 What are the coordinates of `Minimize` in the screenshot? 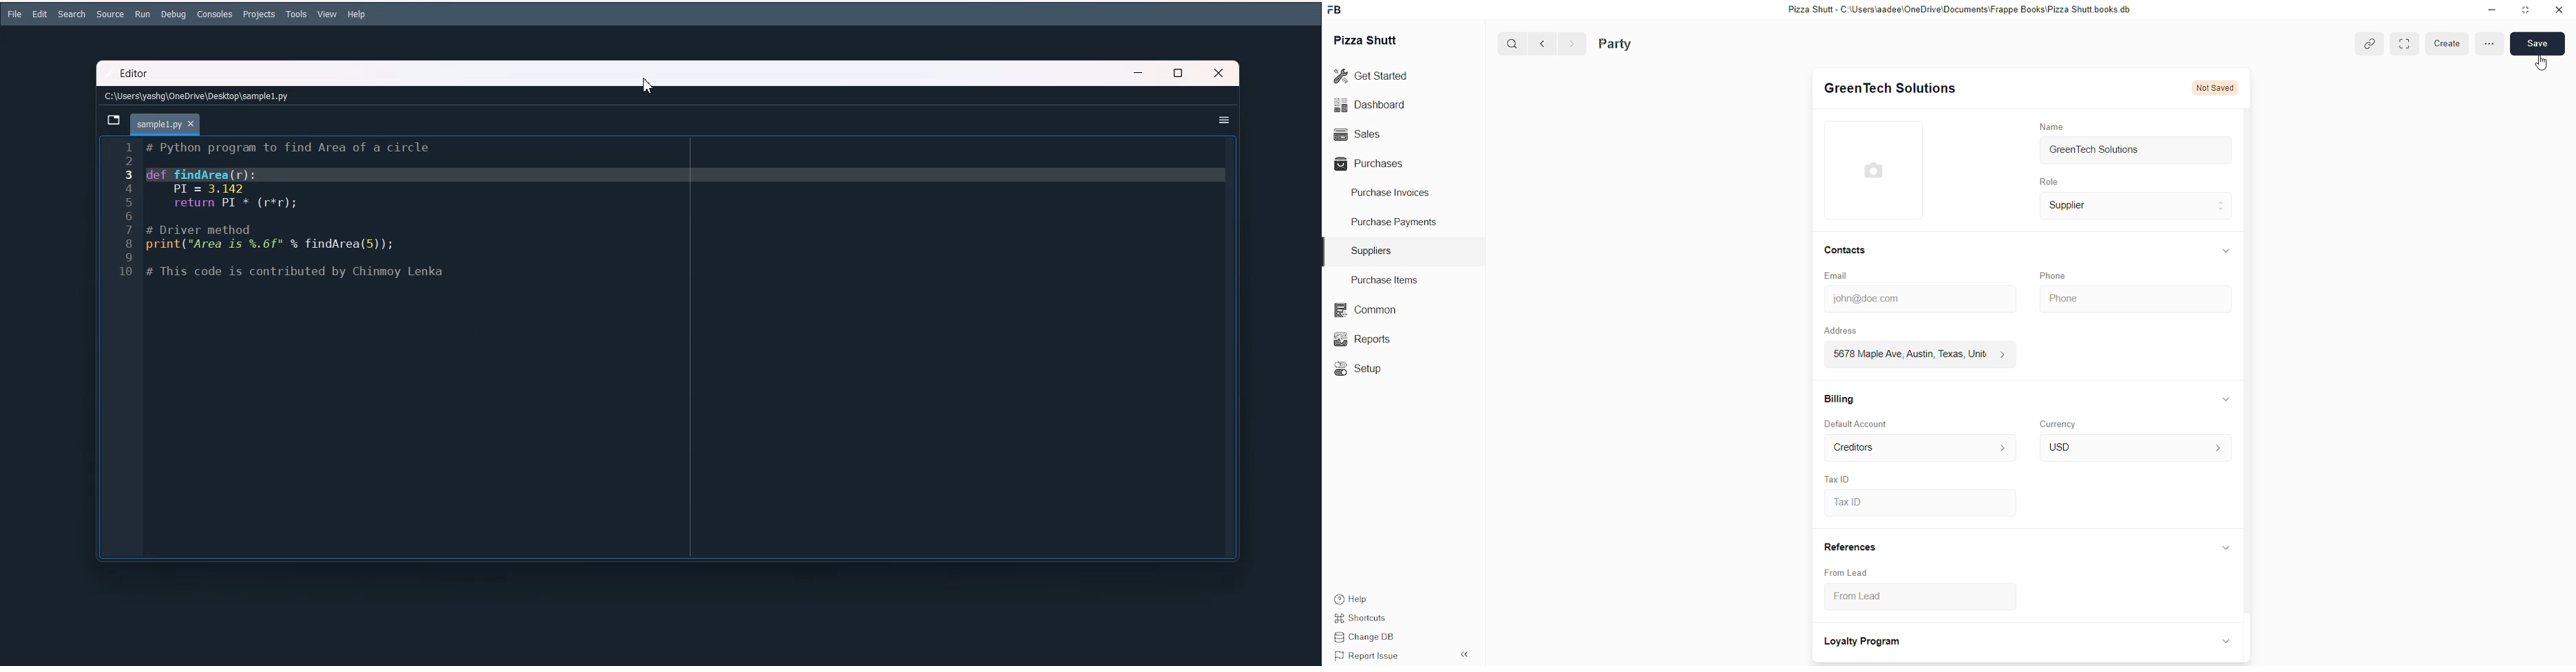 It's located at (1139, 73).